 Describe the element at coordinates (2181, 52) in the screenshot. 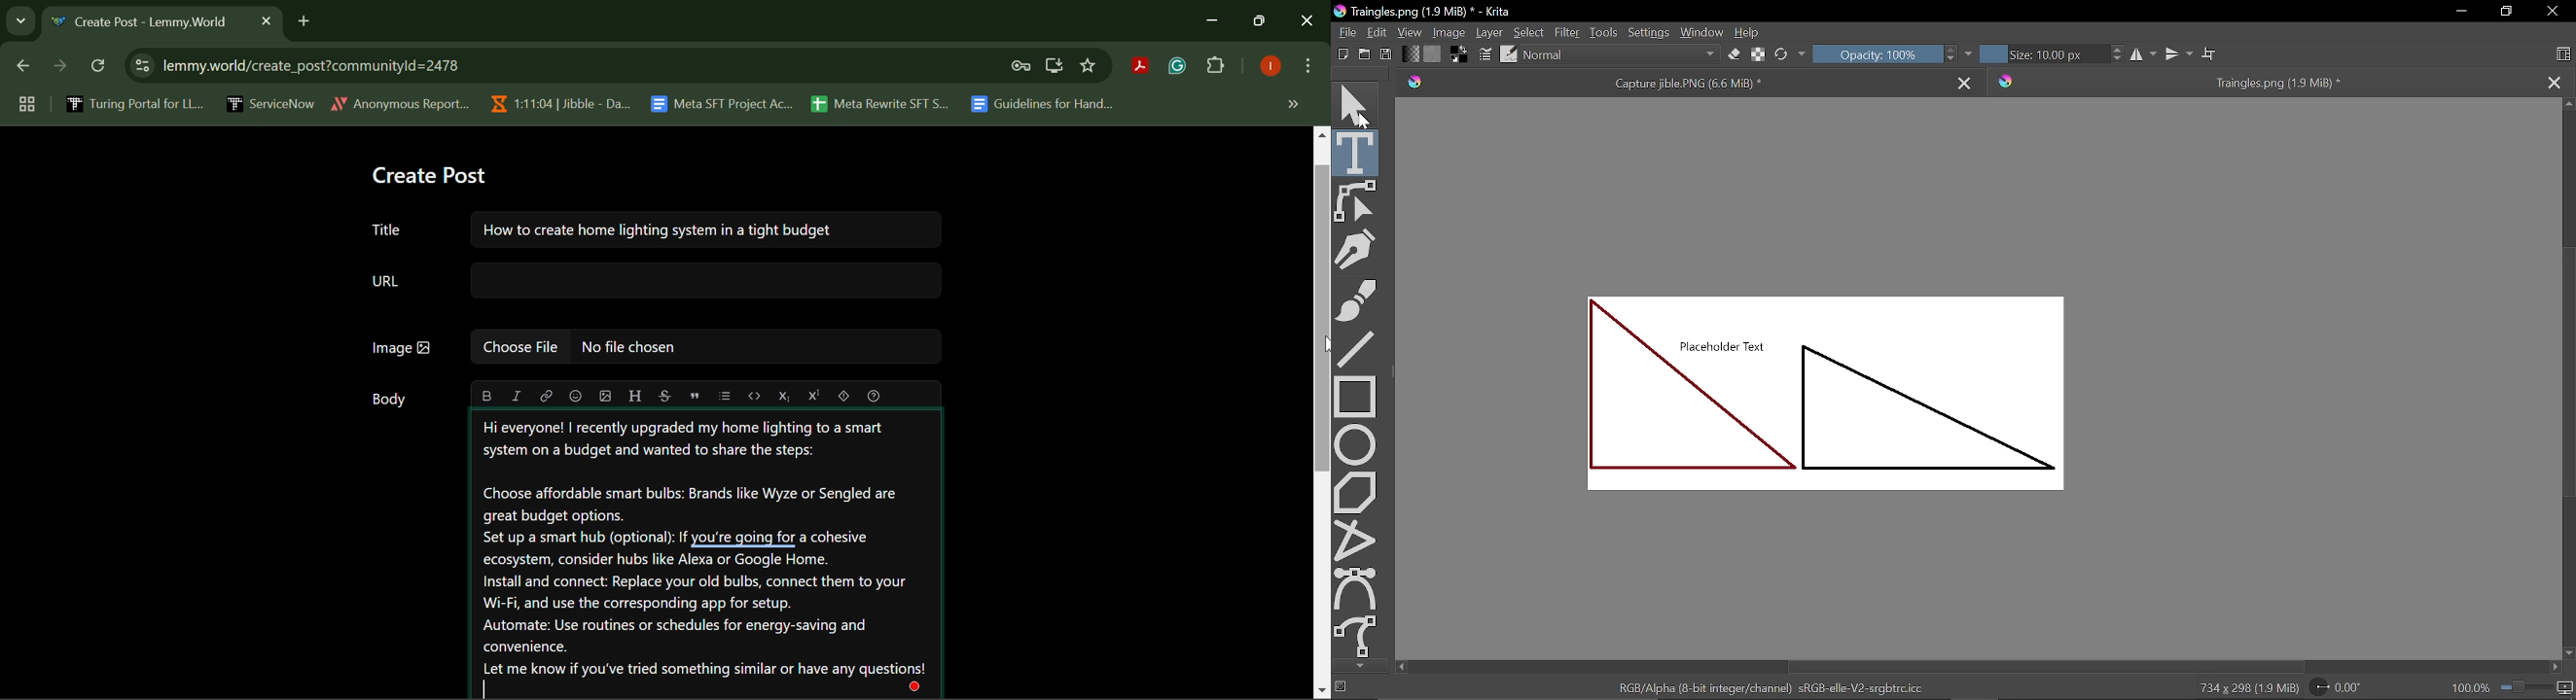

I see `Vertical mirror` at that location.